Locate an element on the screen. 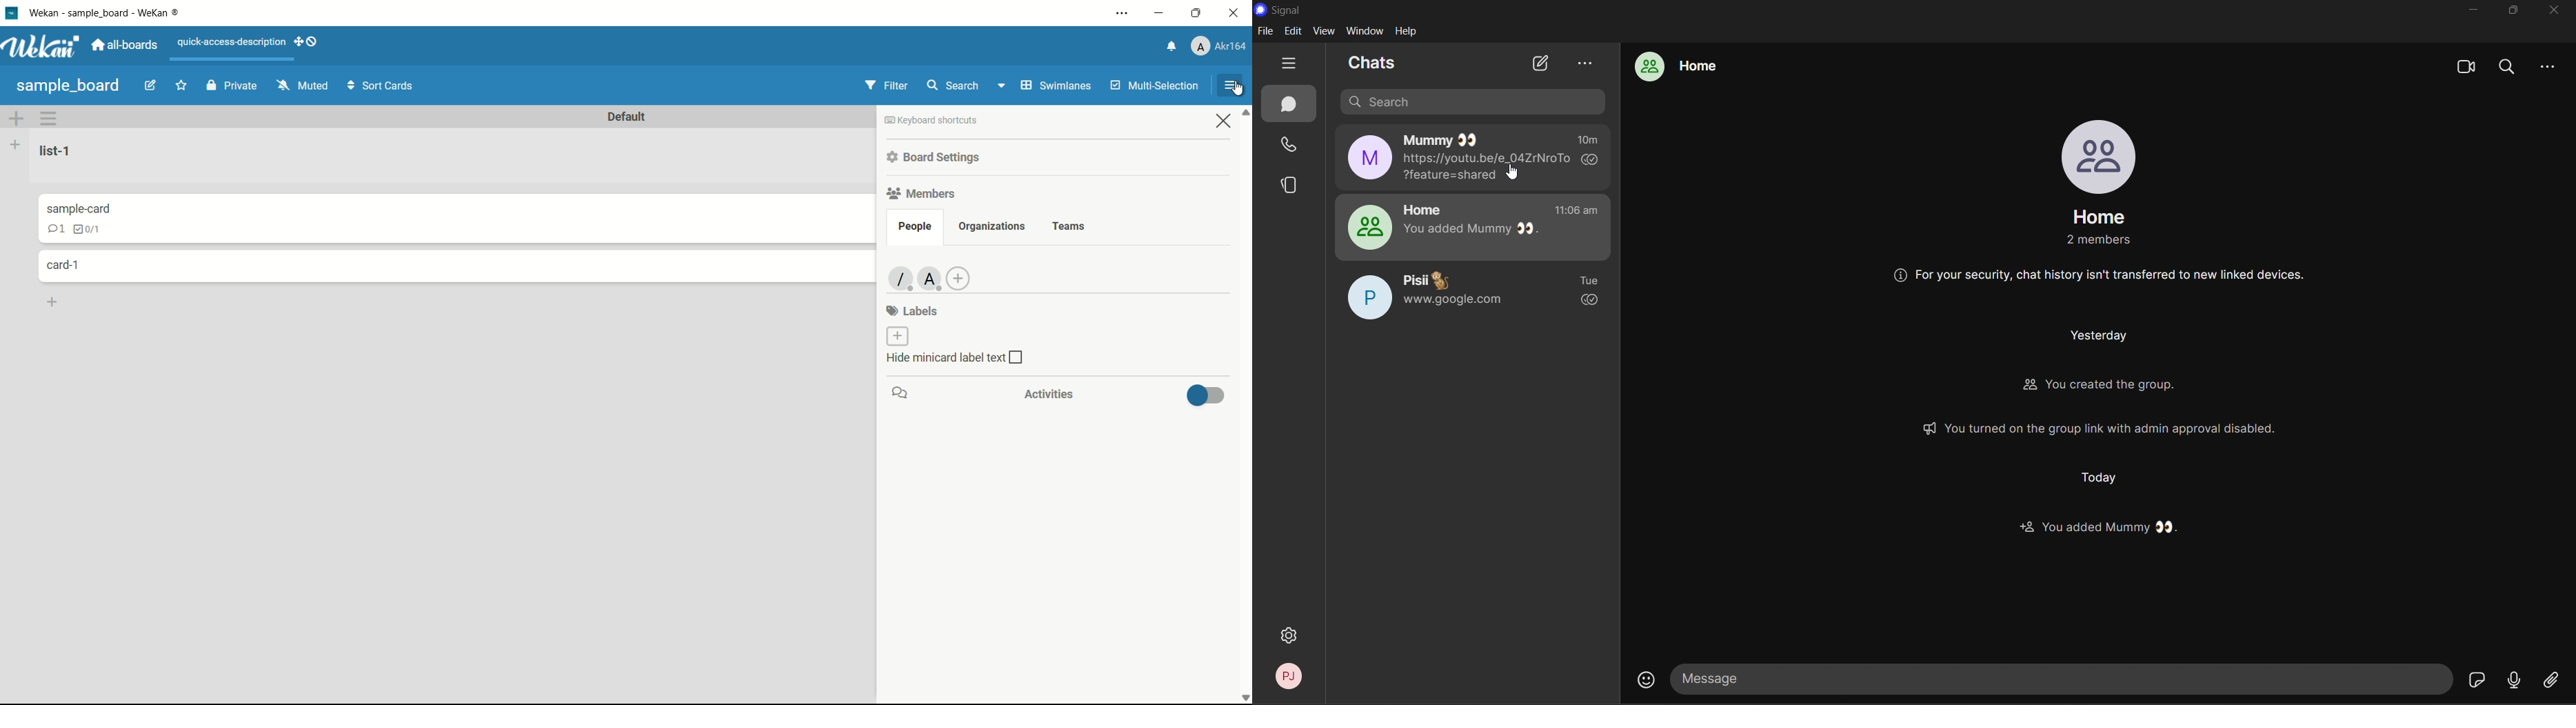 Image resolution: width=2576 pixels, height=728 pixels. icon is located at coordinates (900, 394).